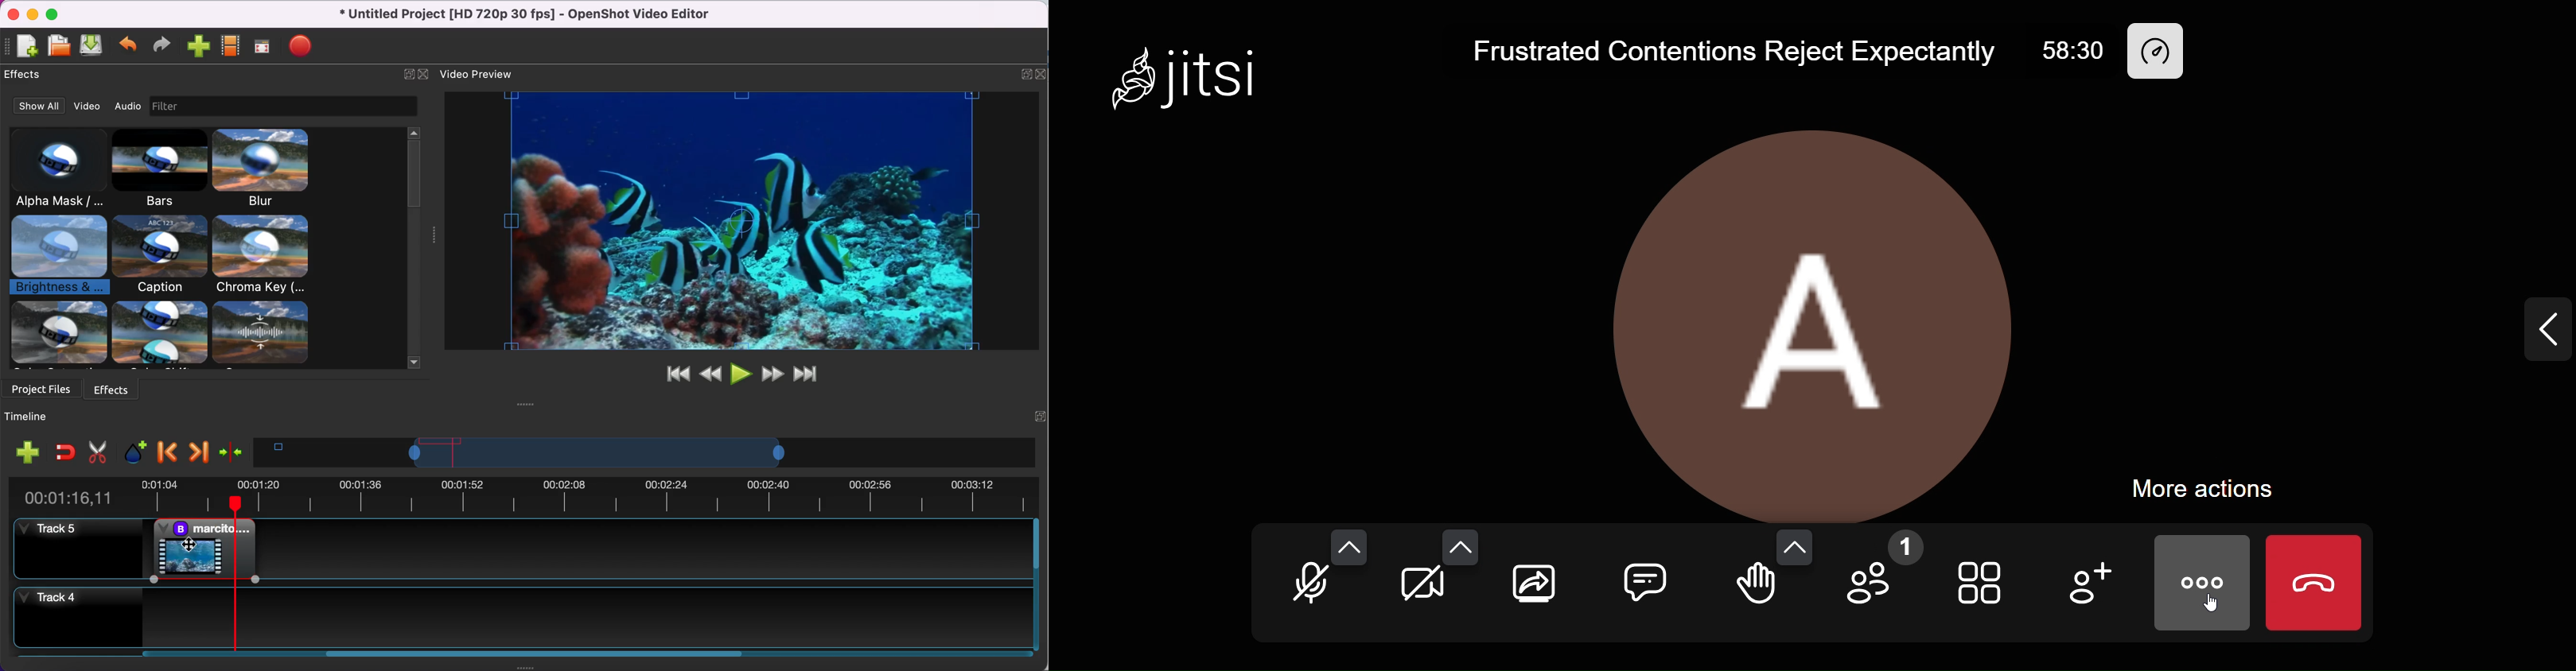 This screenshot has width=2576, height=672. Describe the element at coordinates (2226, 486) in the screenshot. I see `more actions` at that location.